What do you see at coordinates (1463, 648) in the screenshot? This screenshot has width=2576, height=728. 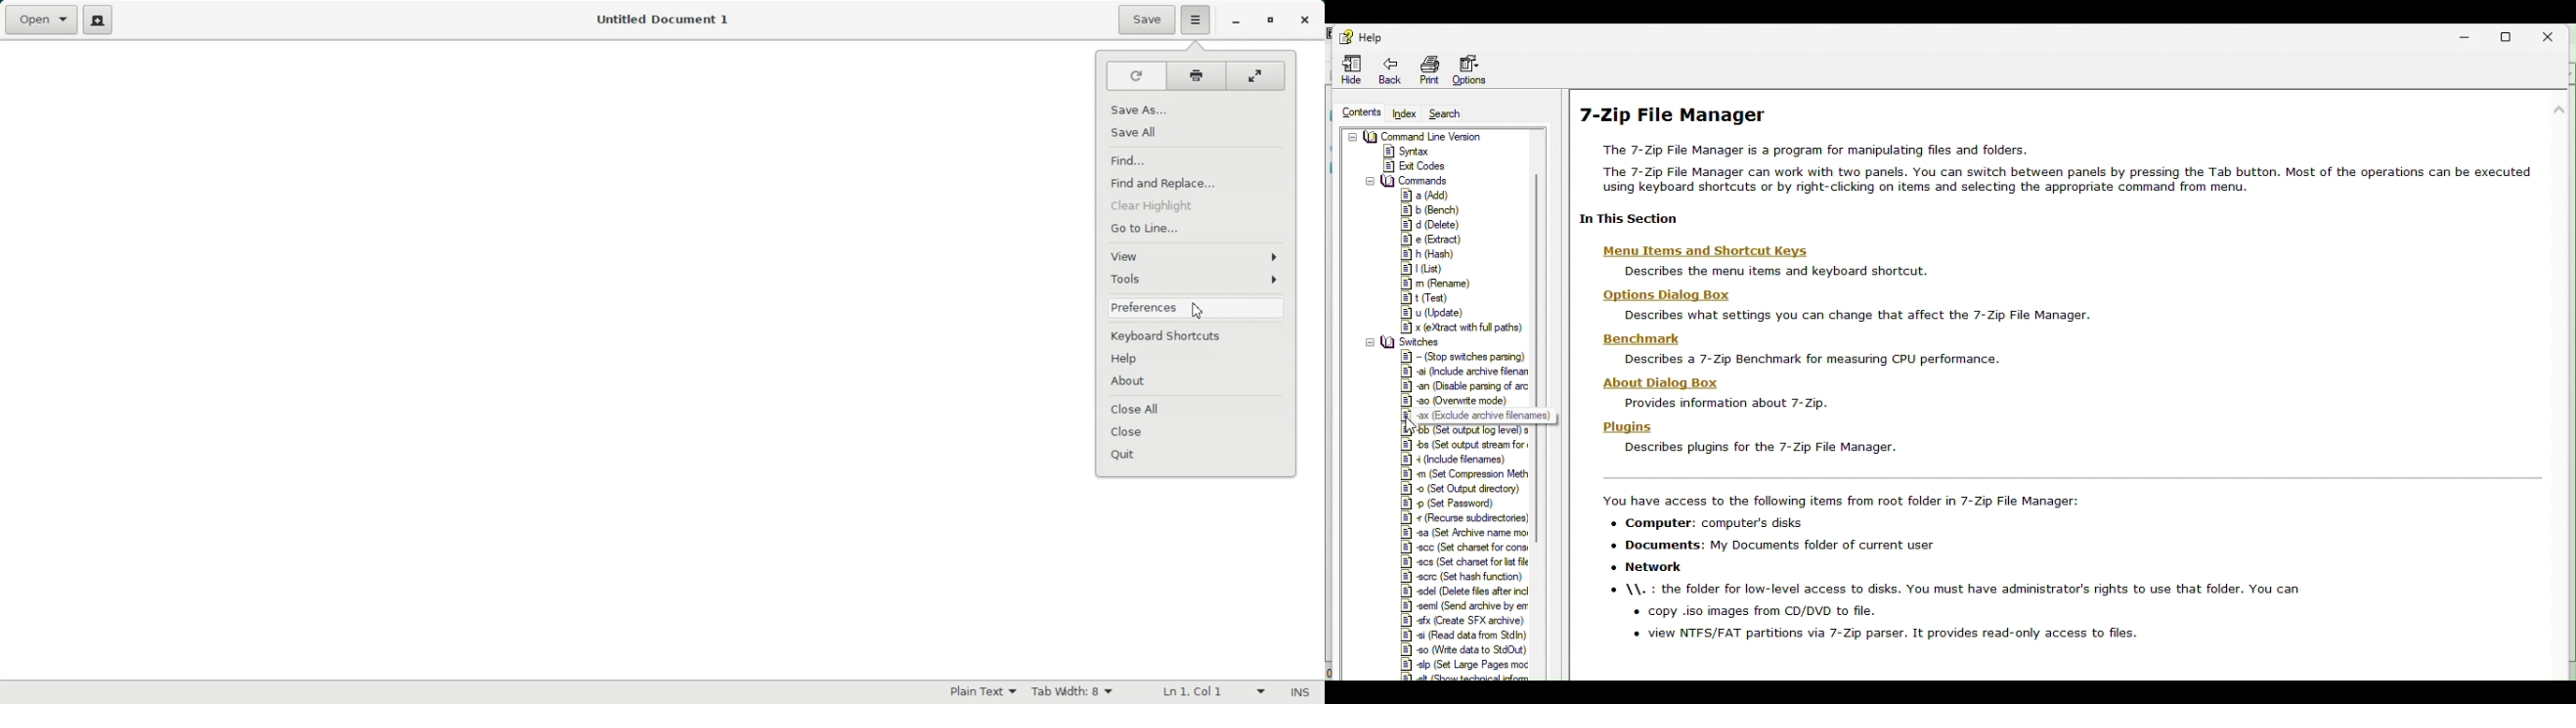 I see `'#] 20 (Witte data to SidOu)` at bounding box center [1463, 648].